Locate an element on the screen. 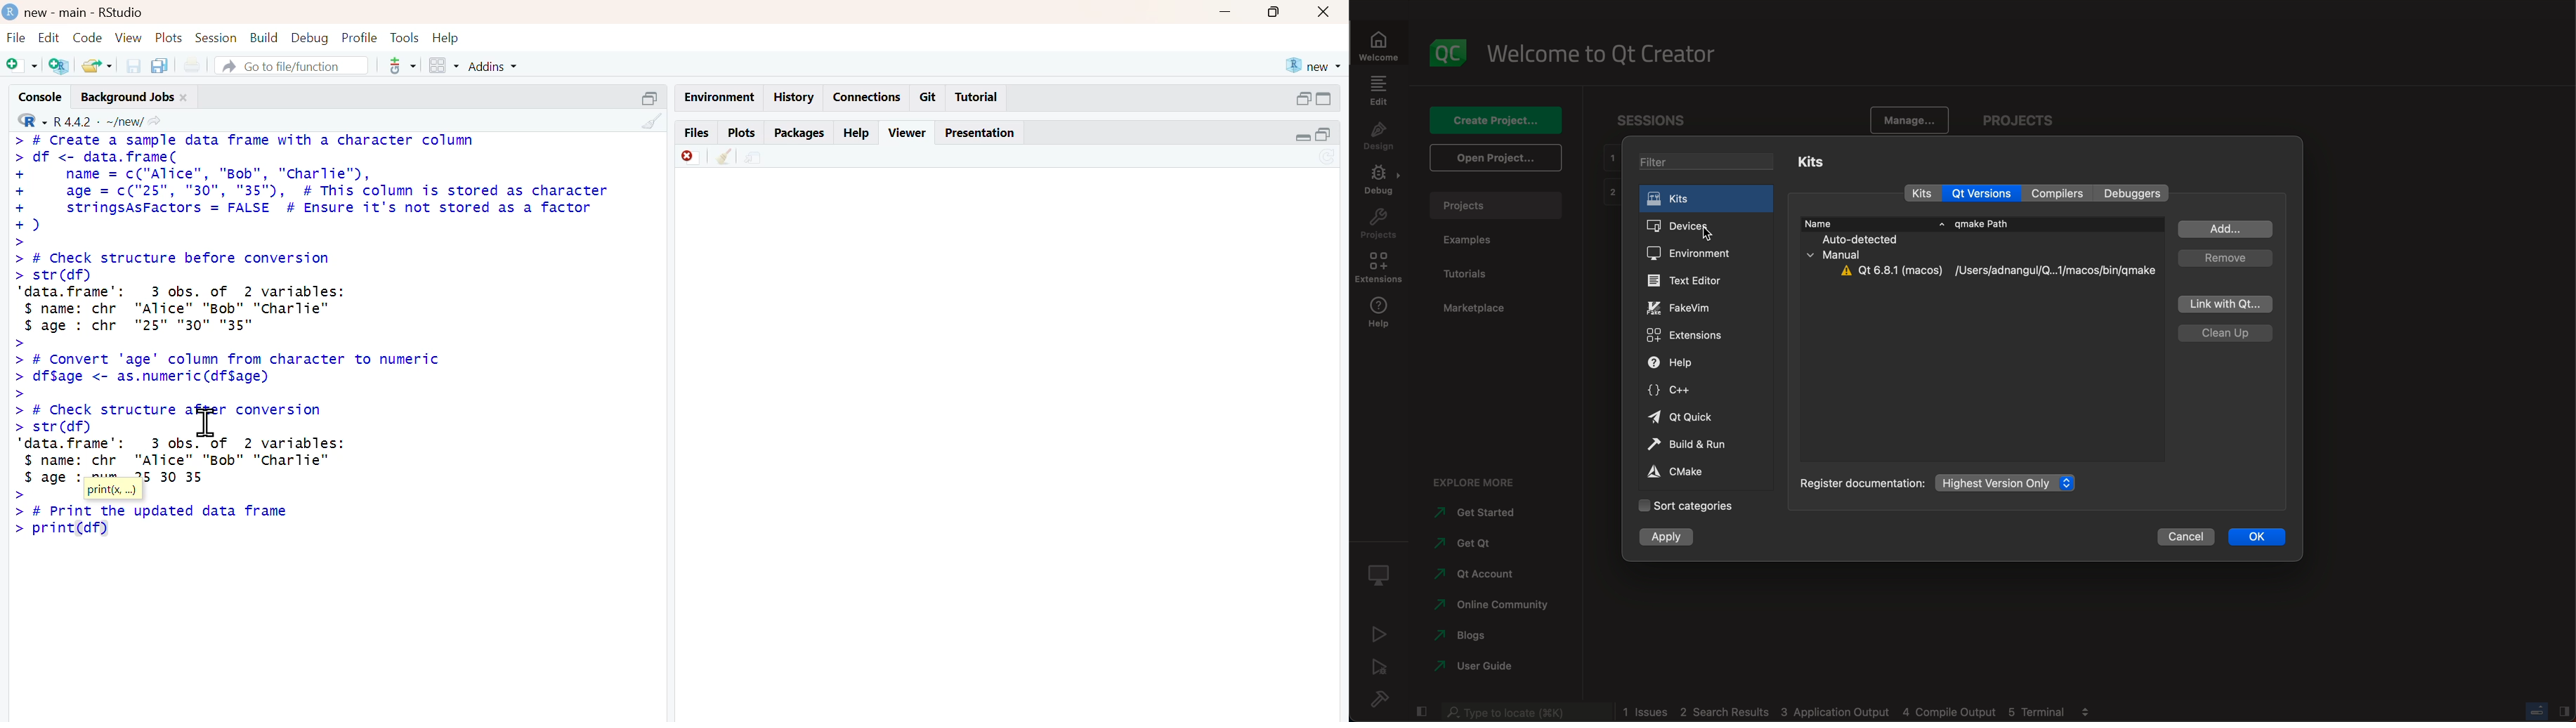 The width and height of the screenshot is (2576, 728). close is located at coordinates (183, 98).